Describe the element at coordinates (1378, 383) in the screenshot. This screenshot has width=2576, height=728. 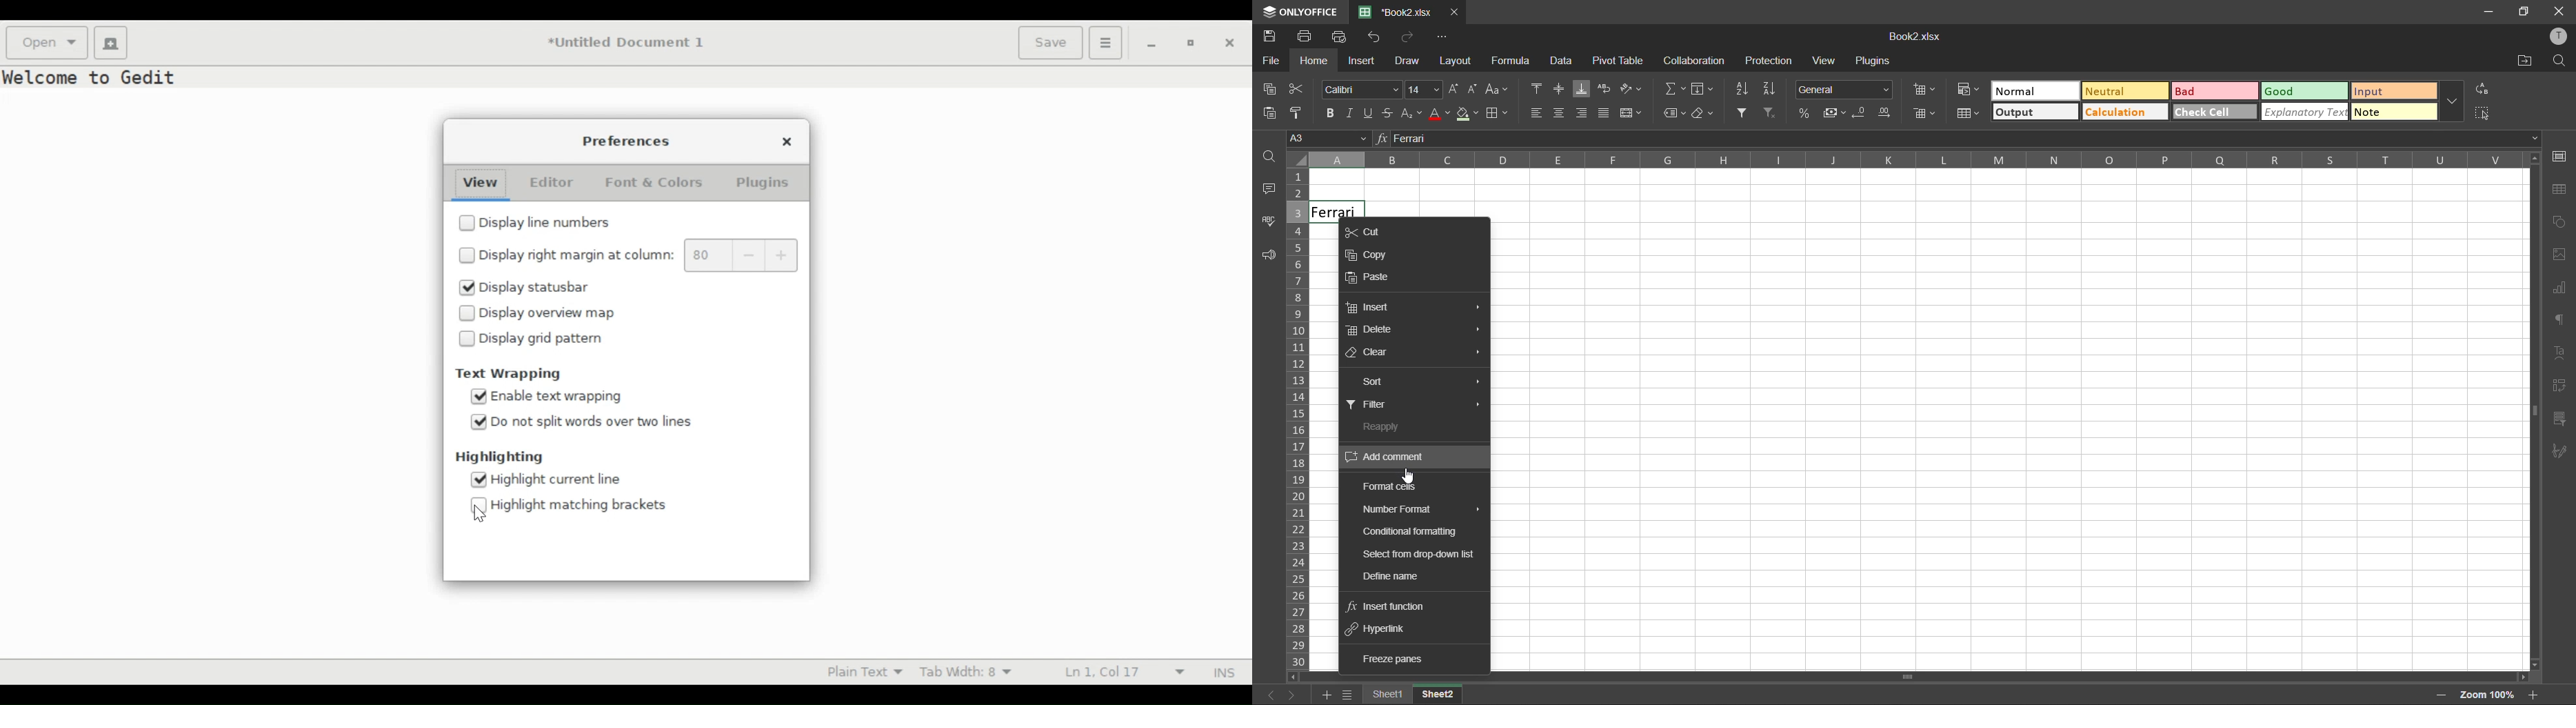
I see `sort` at that location.